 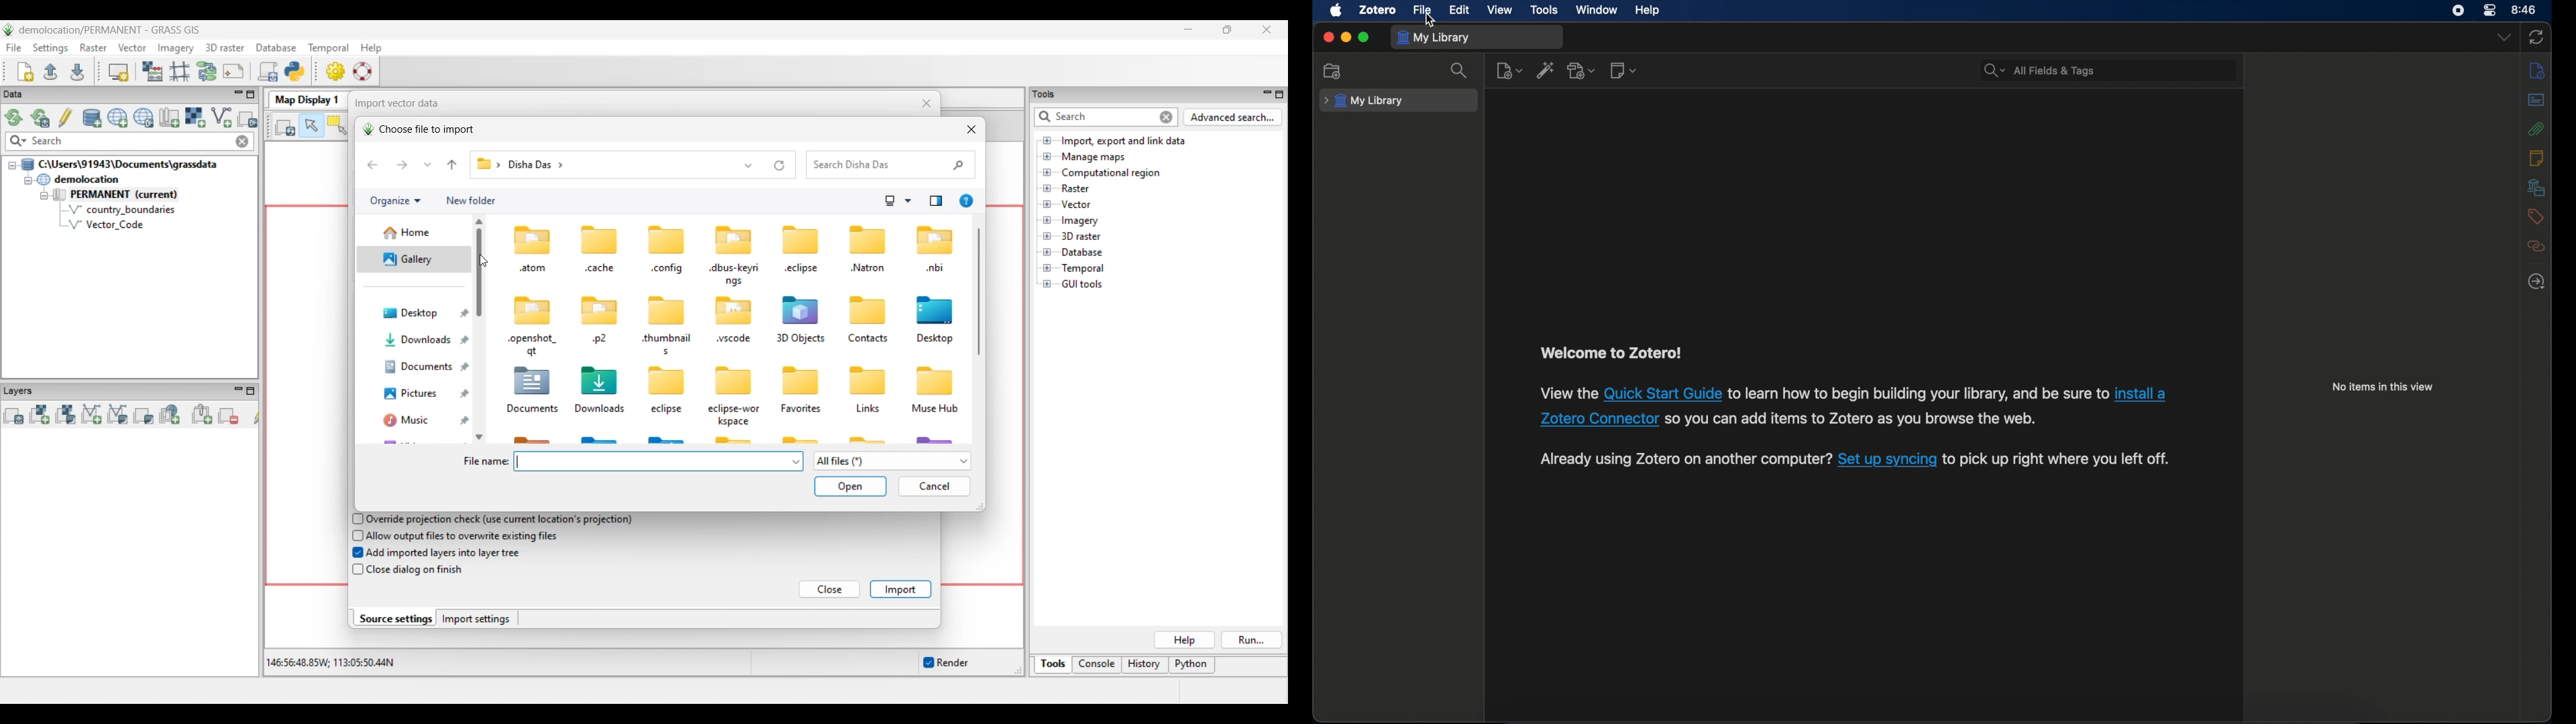 I want to click on abstract, so click(x=2536, y=101).